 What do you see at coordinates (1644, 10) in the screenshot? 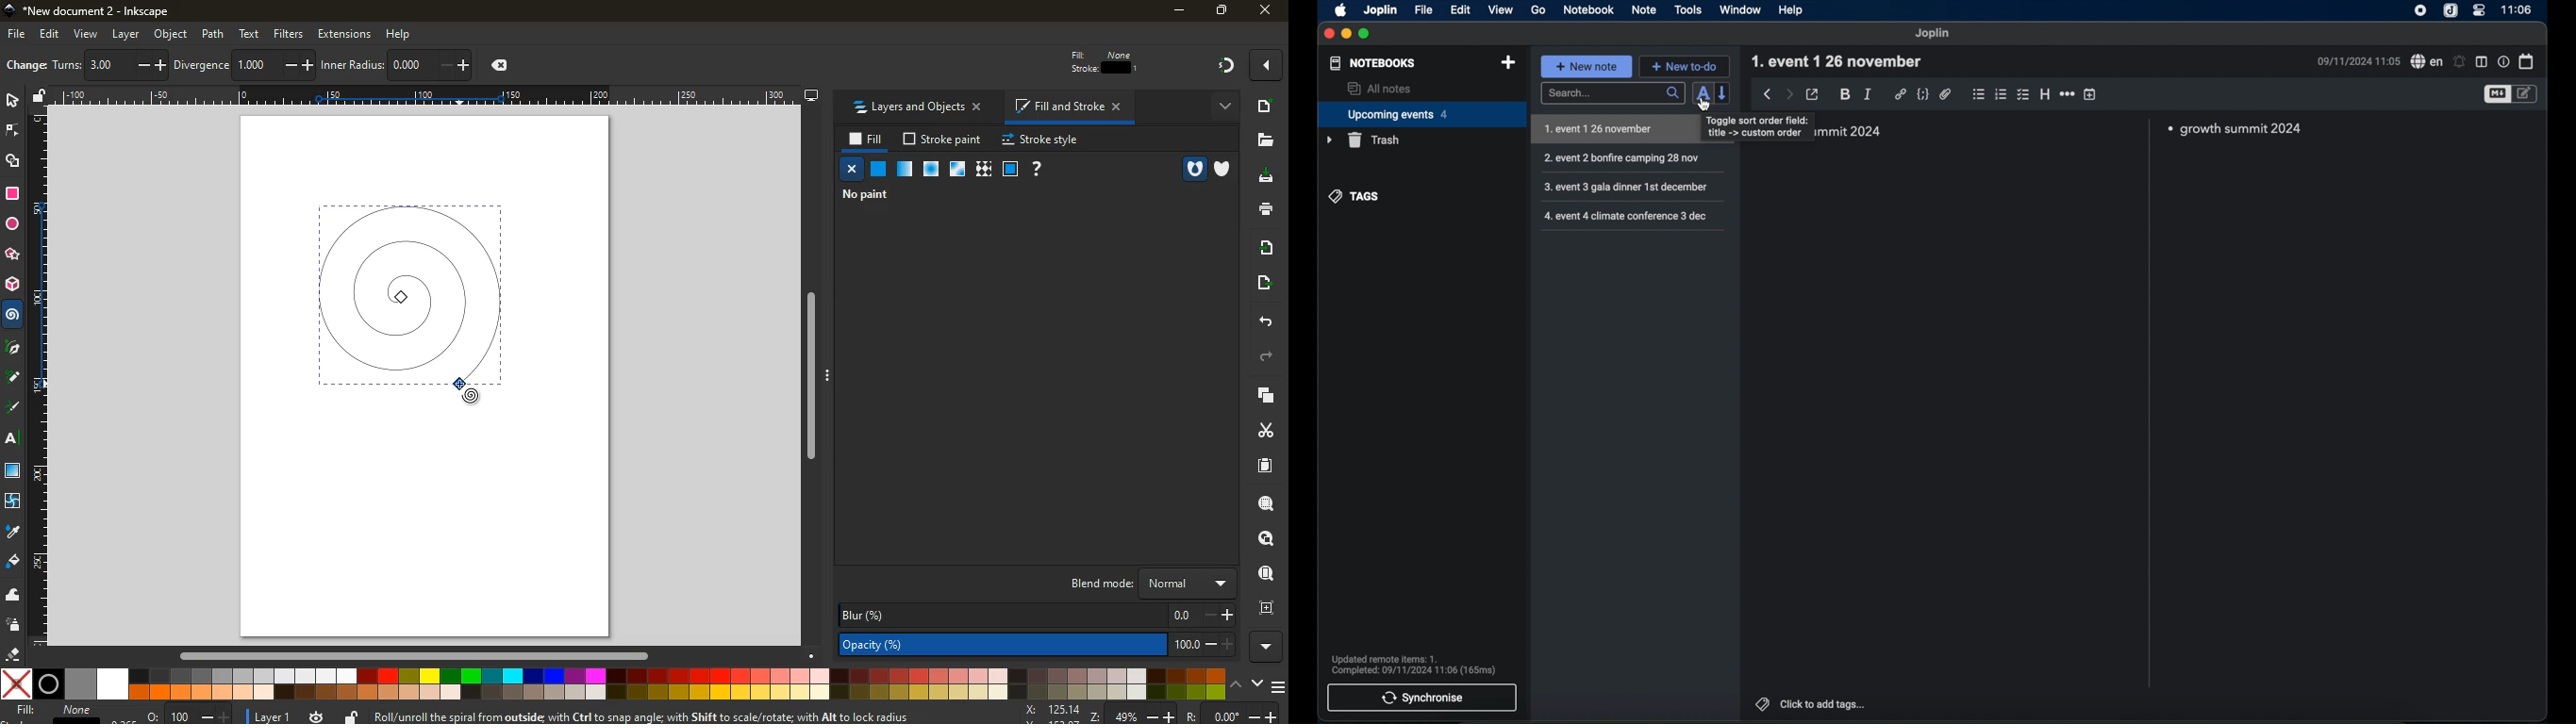
I see `note` at bounding box center [1644, 10].